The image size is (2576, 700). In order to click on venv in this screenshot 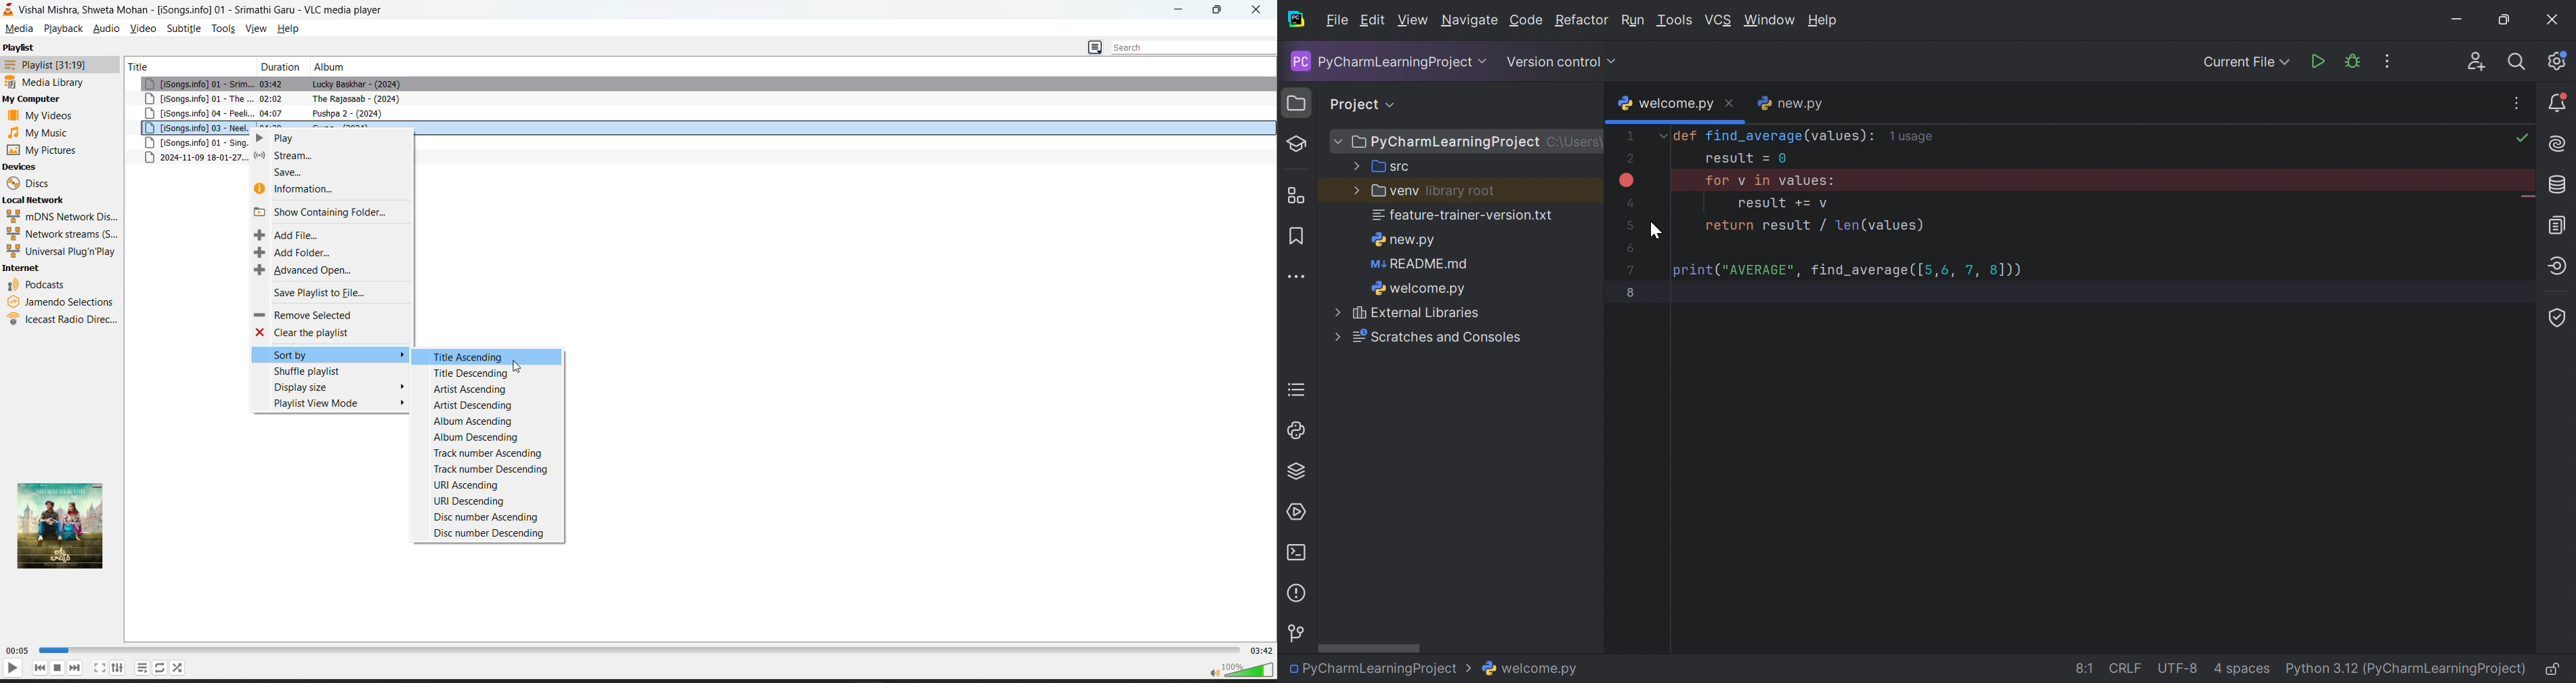, I will do `click(1383, 192)`.